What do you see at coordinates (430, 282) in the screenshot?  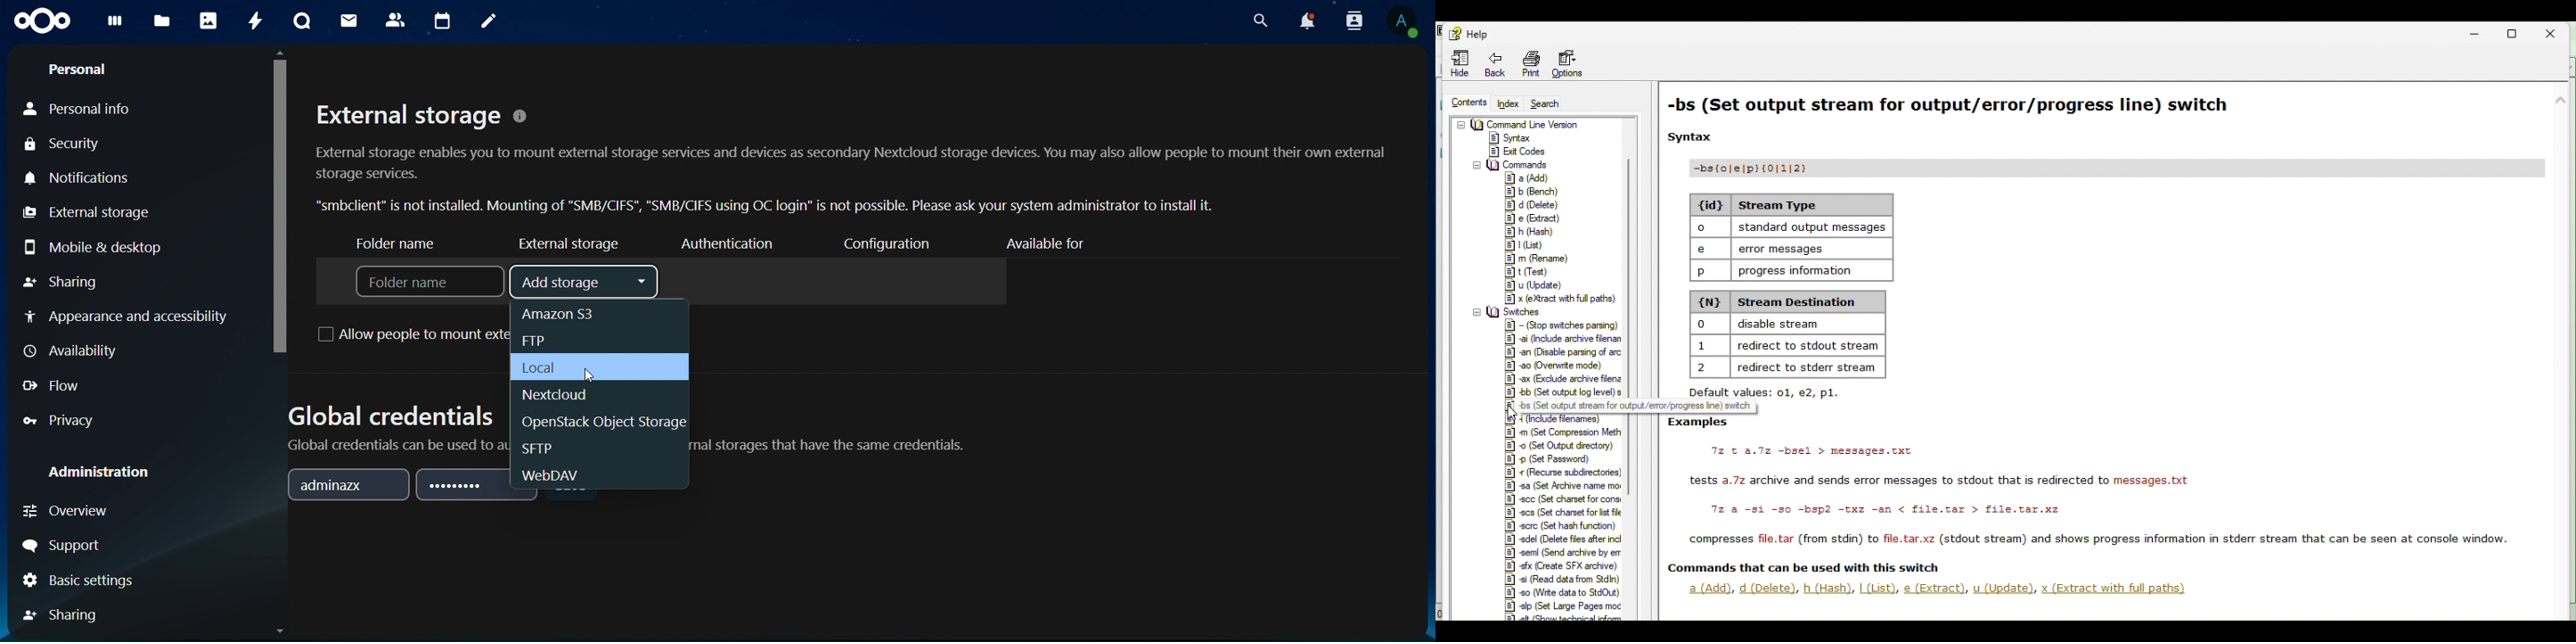 I see `folder name` at bounding box center [430, 282].